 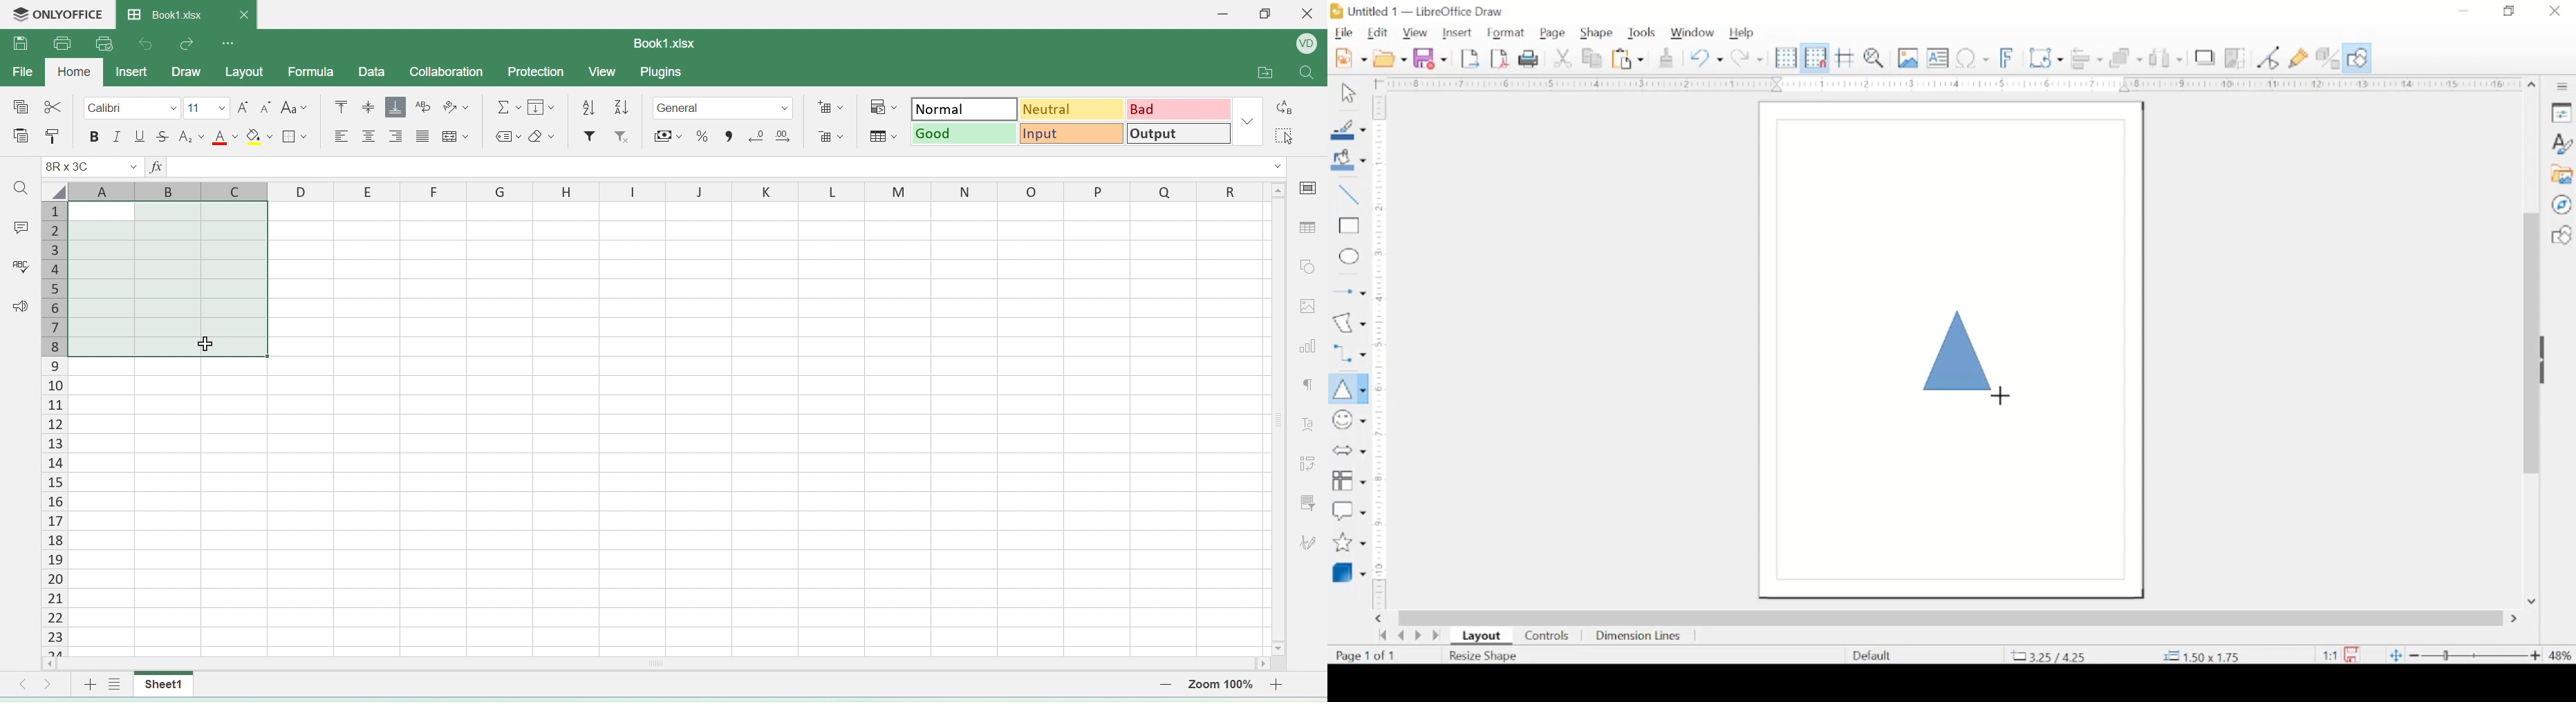 I want to click on this document has been modified, so click(x=2337, y=653).